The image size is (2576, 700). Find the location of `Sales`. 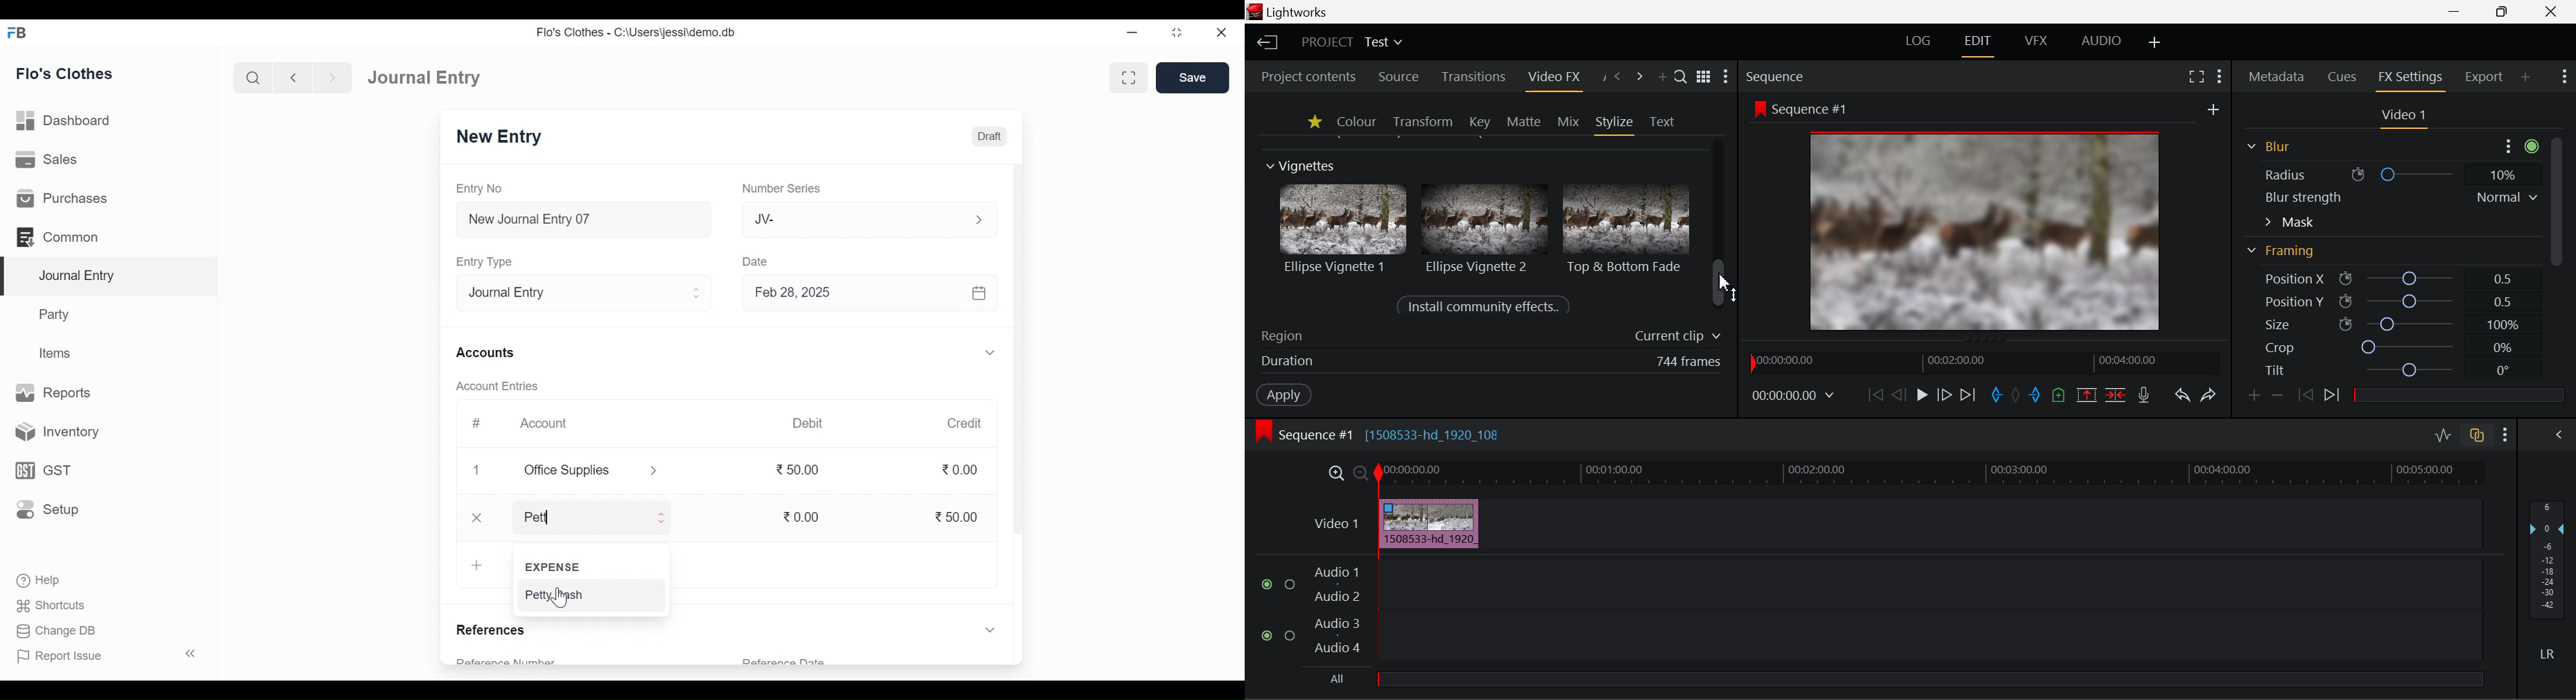

Sales is located at coordinates (49, 159).